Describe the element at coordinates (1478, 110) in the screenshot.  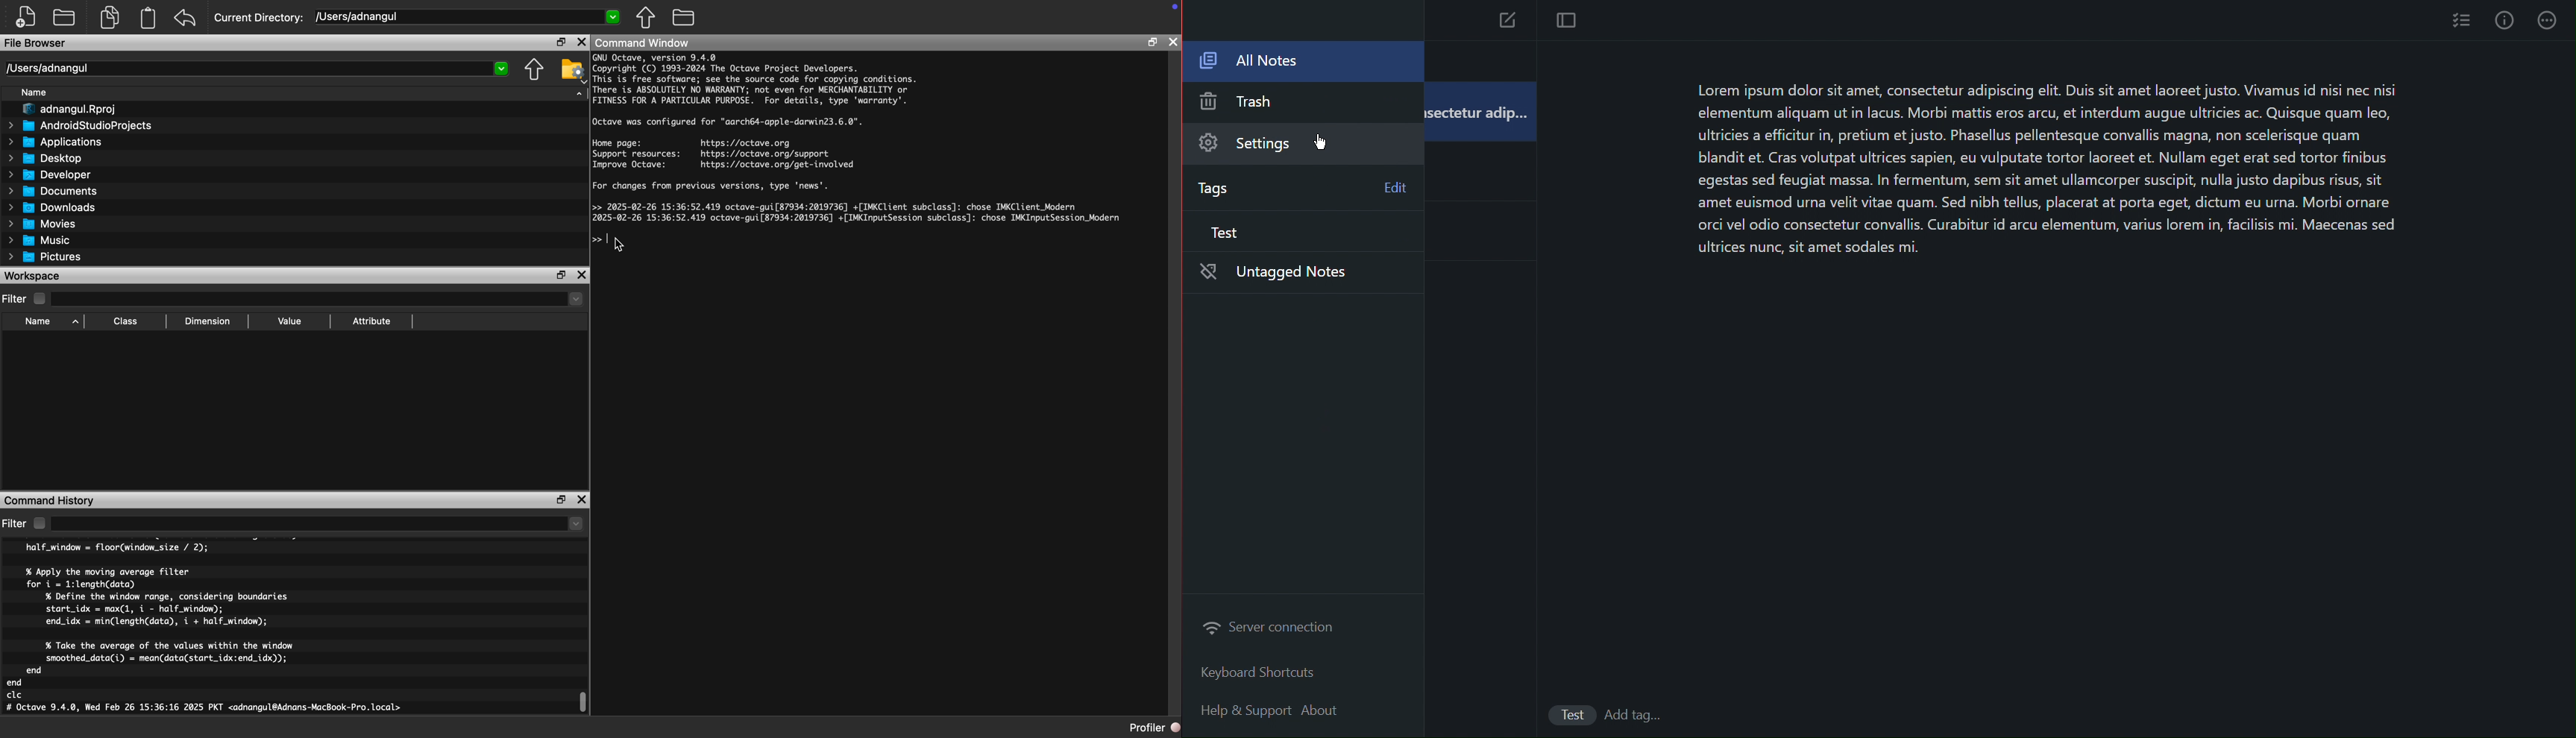
I see `isectetur adip...` at that location.